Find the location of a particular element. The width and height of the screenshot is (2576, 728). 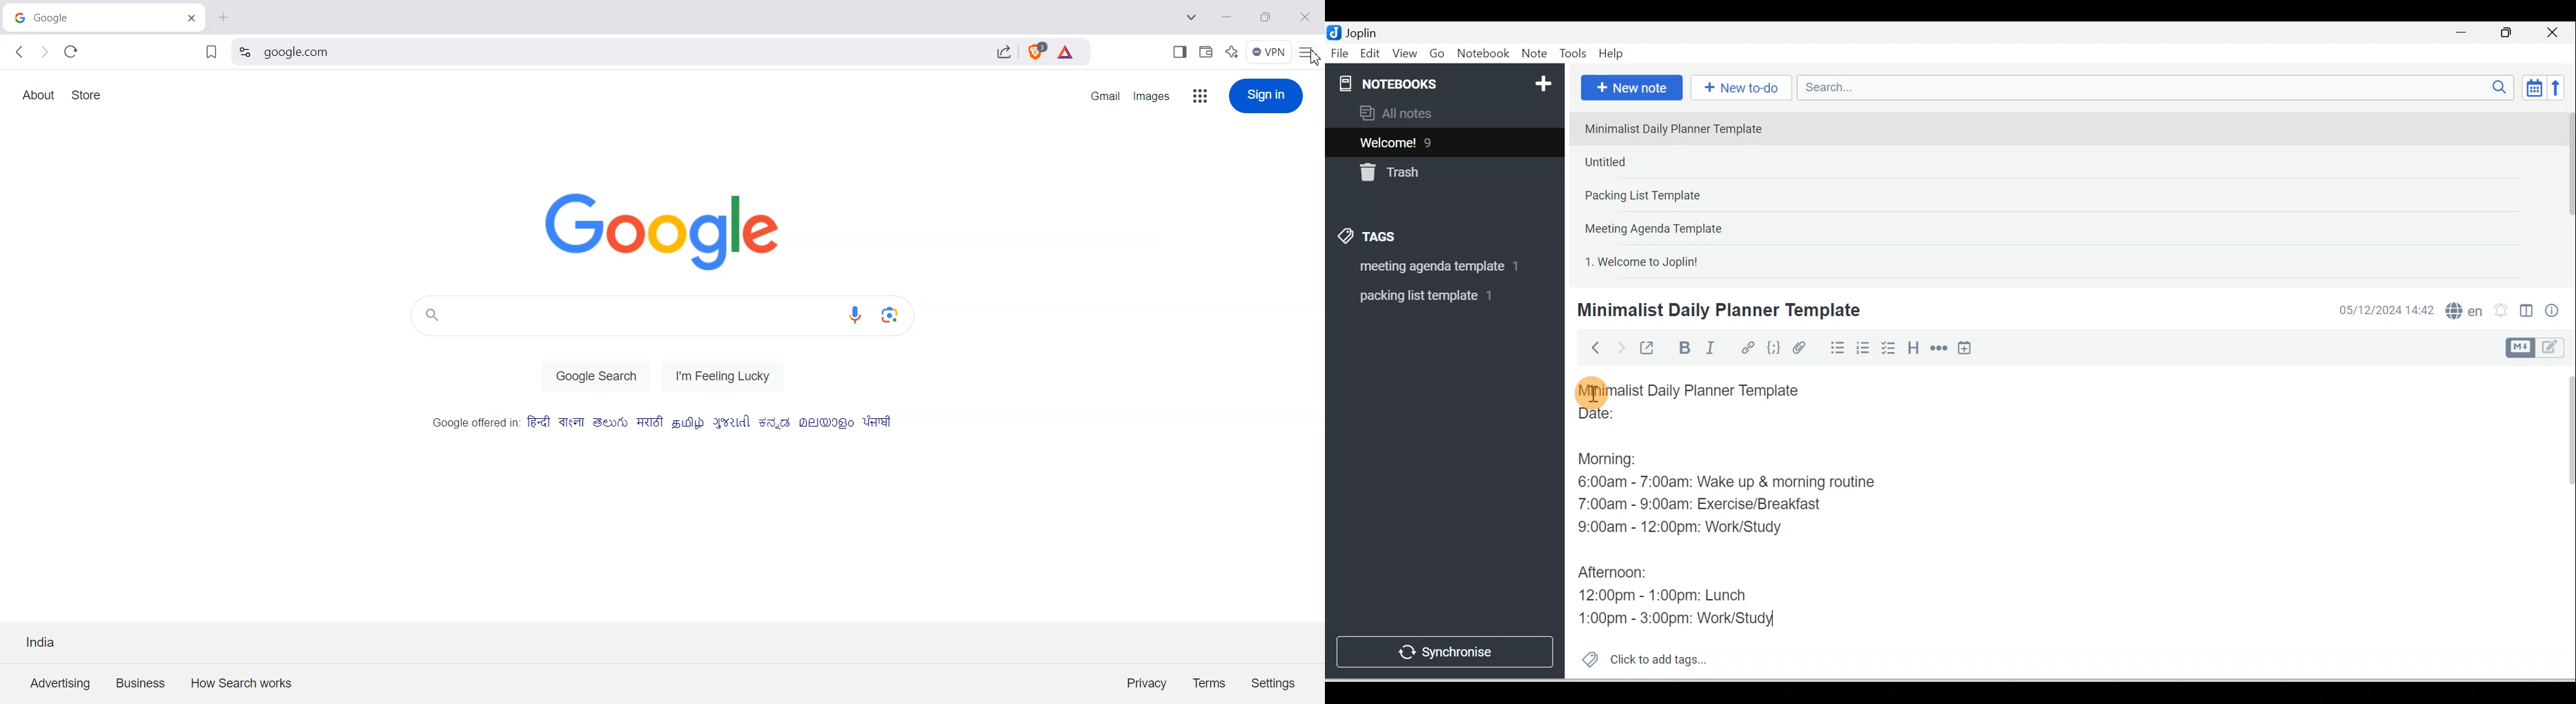

12:00pm - 1:00pm: Lunch is located at coordinates (1679, 591).